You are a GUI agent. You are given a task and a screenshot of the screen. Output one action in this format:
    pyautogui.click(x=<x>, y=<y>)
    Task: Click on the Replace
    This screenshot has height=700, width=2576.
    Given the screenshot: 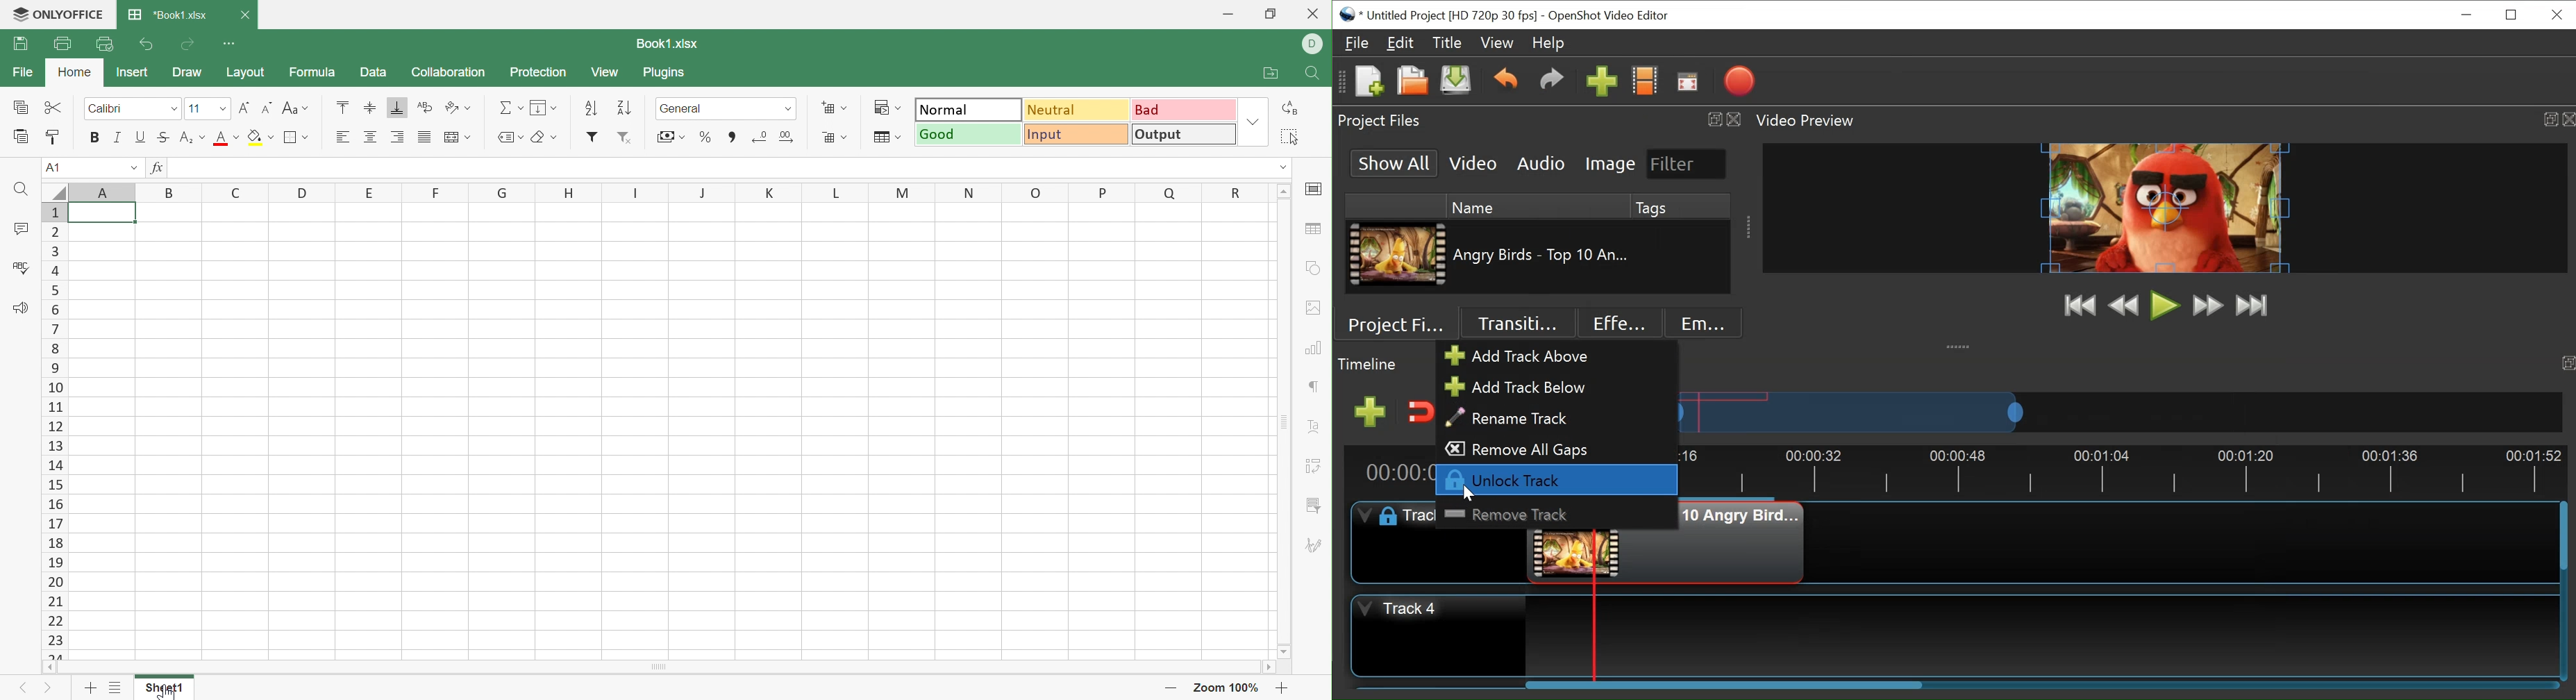 What is the action you would take?
    pyautogui.click(x=1293, y=110)
    